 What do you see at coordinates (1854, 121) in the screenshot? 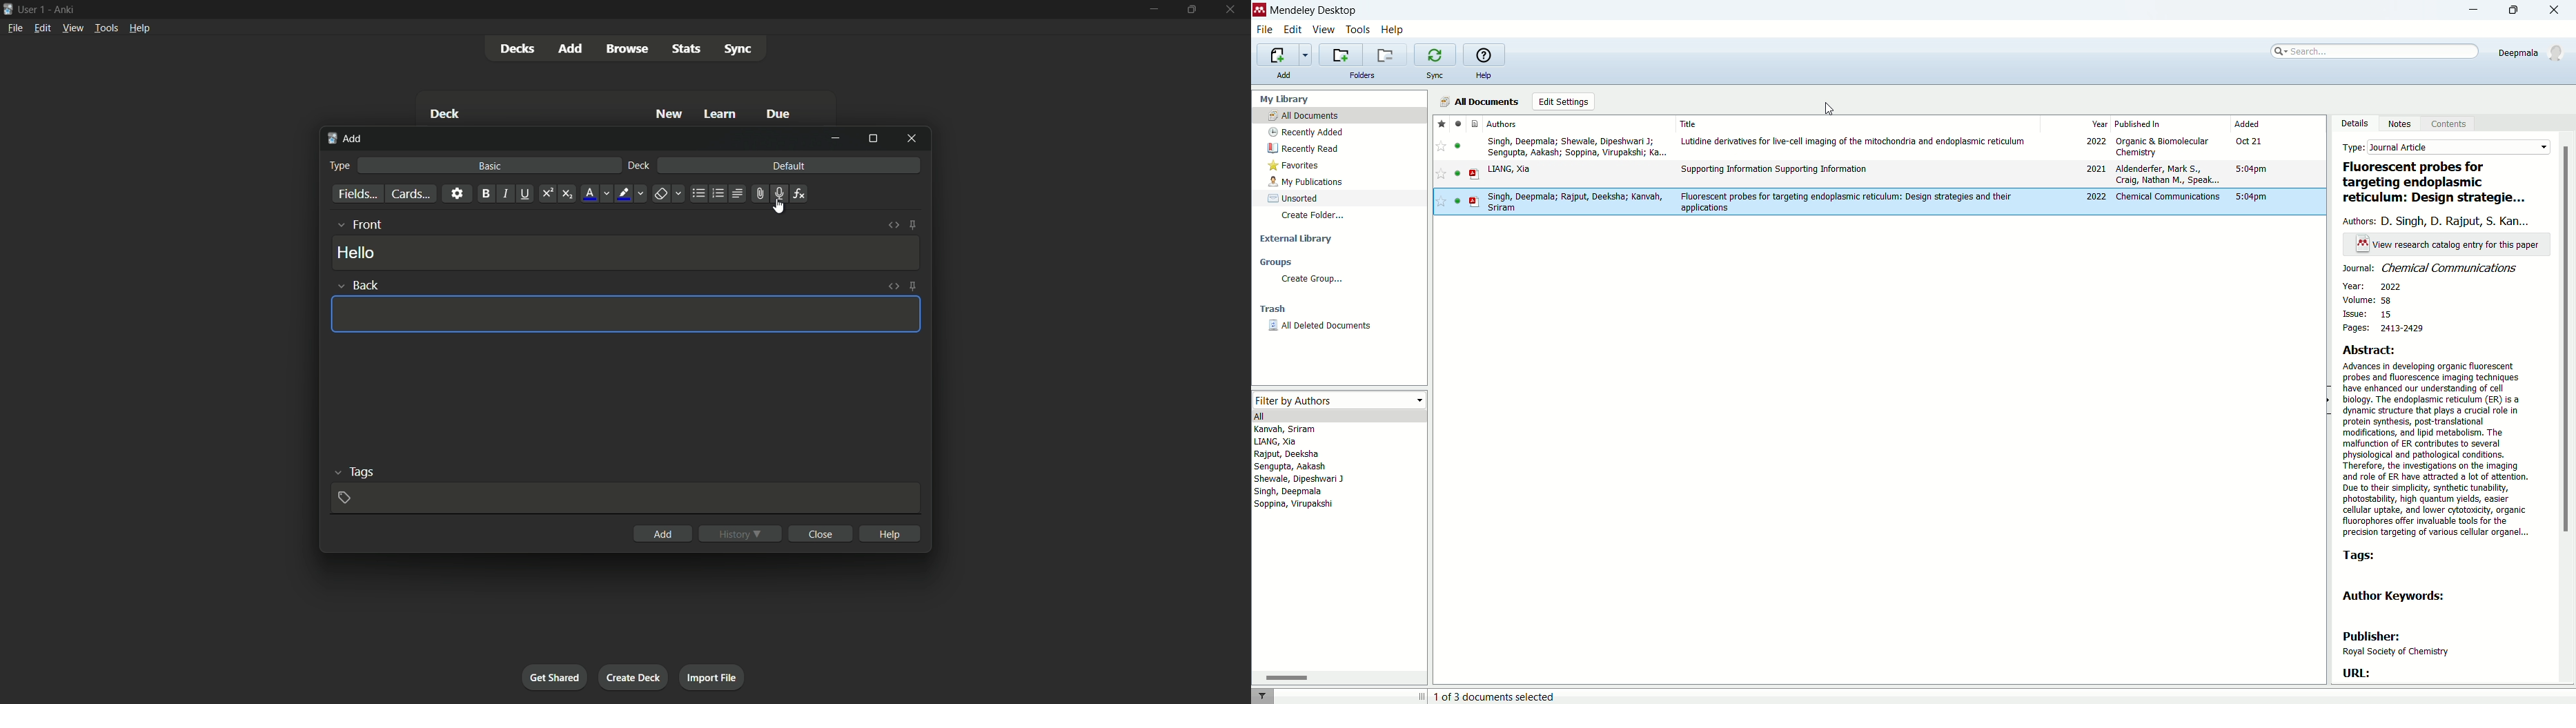
I see `title` at bounding box center [1854, 121].